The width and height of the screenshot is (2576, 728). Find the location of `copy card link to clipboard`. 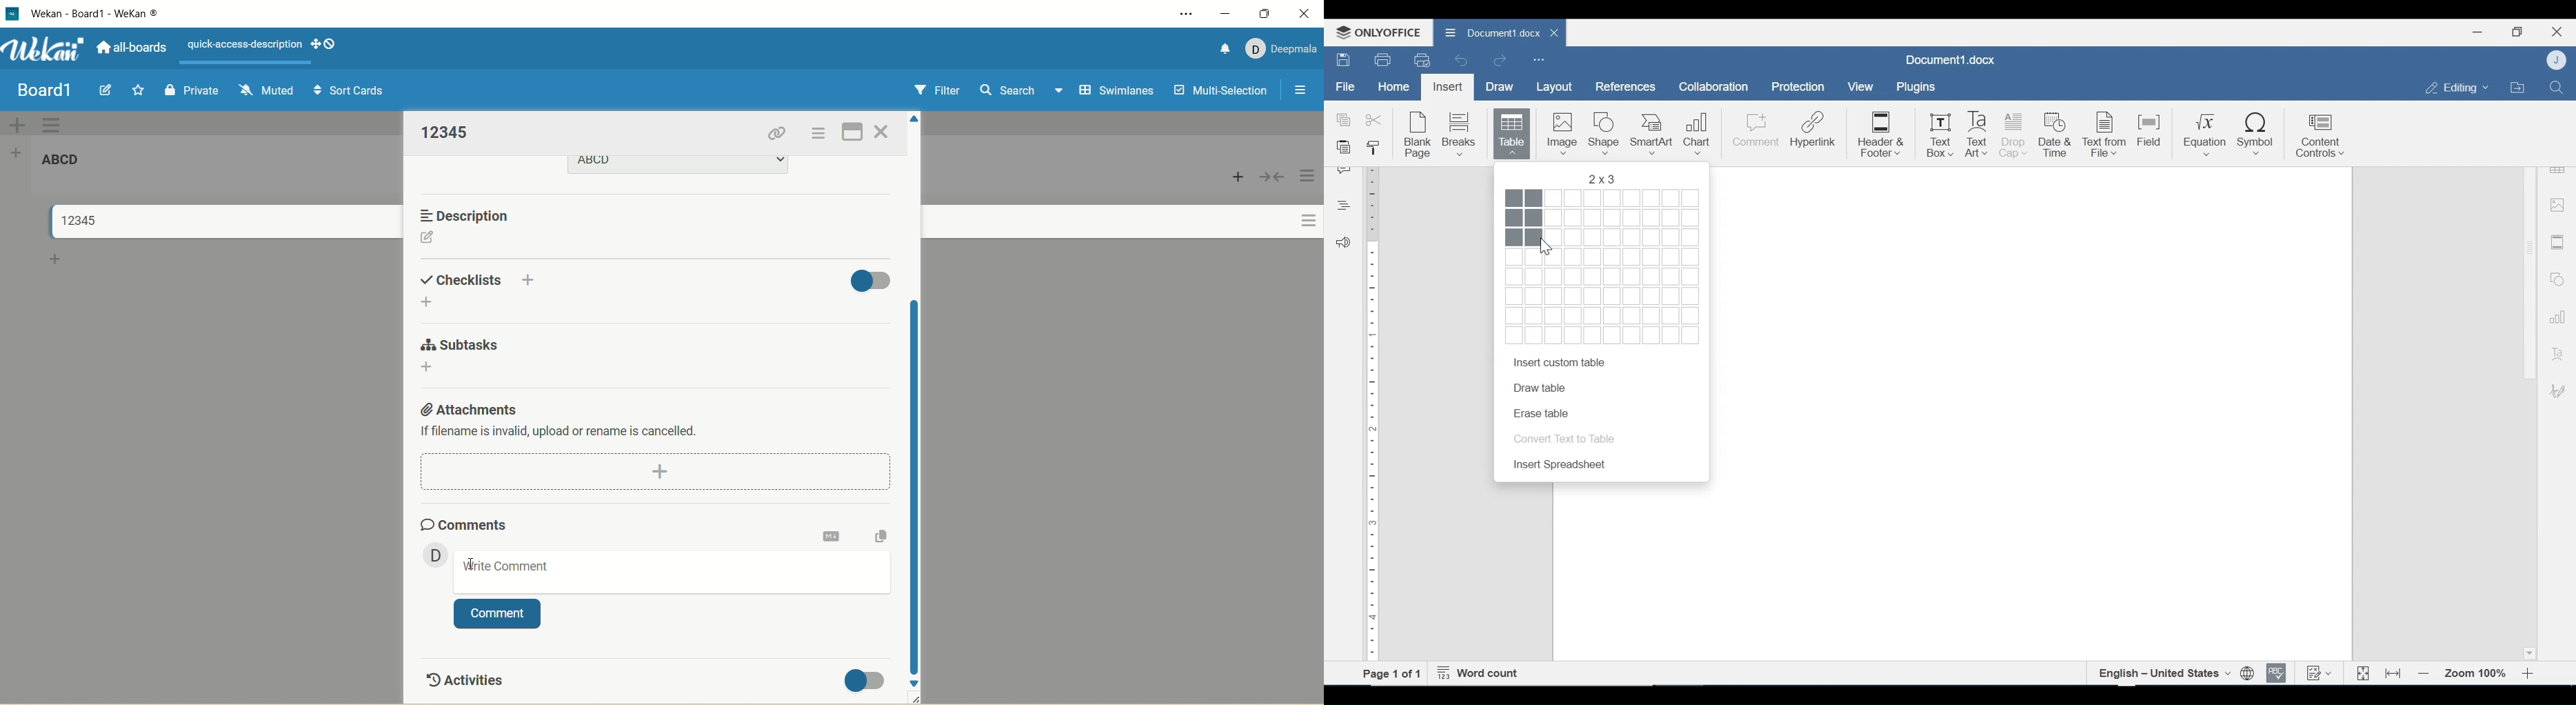

copy card link to clipboard is located at coordinates (777, 135).